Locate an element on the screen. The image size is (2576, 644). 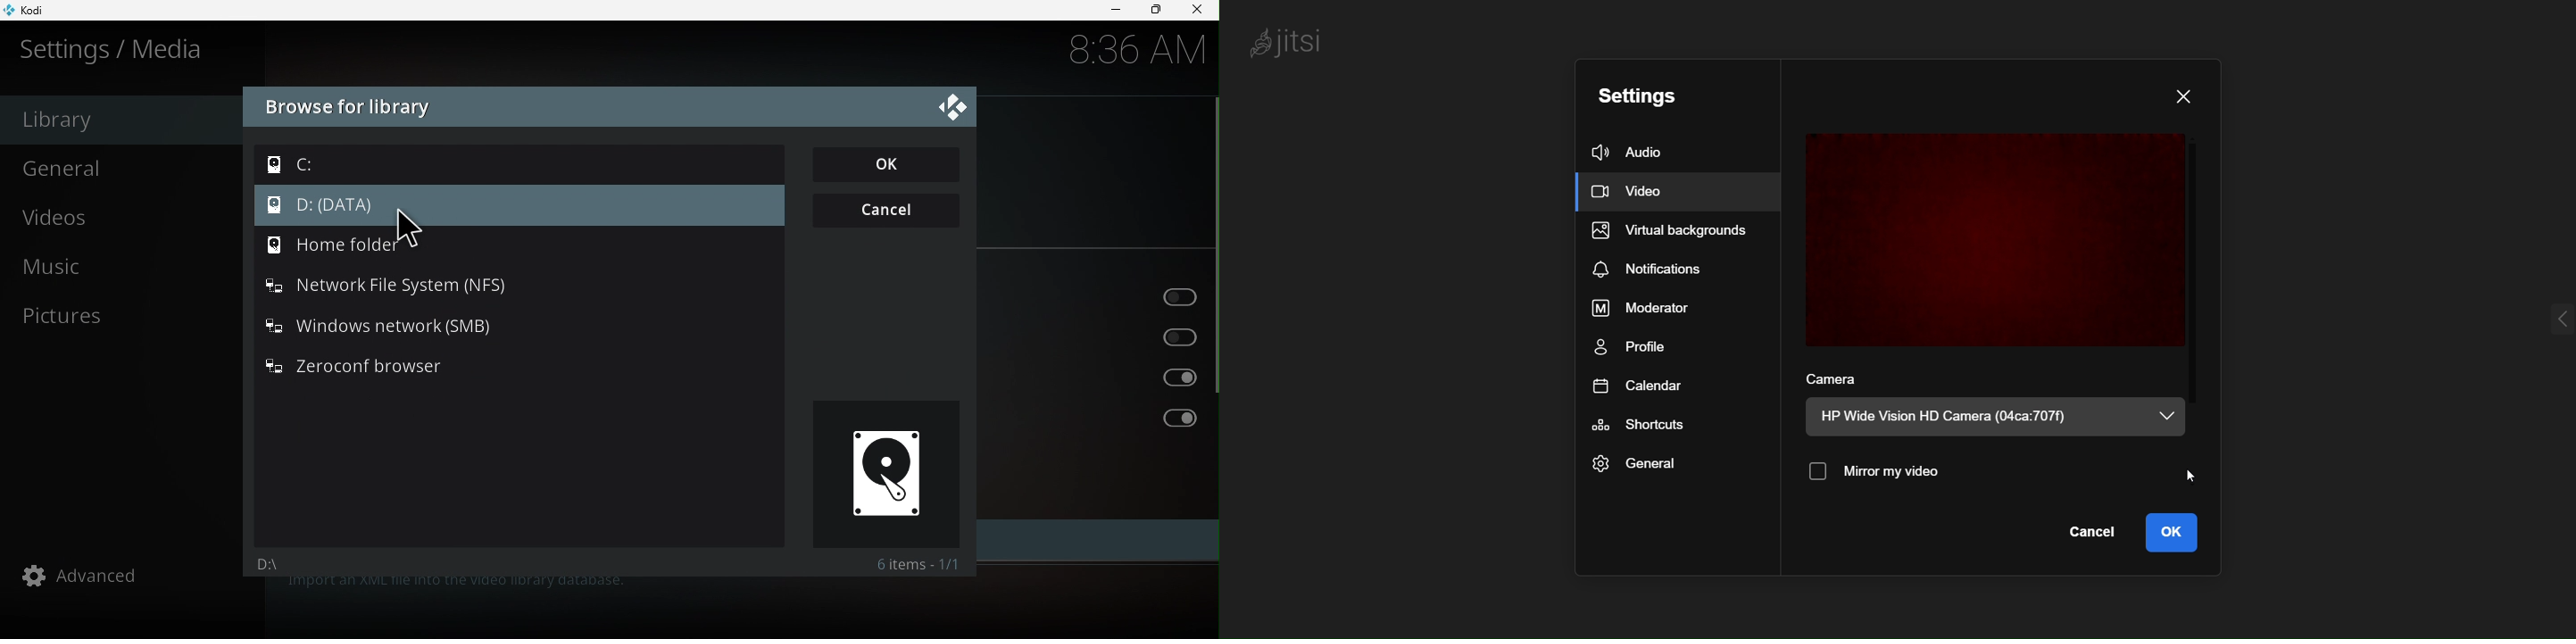
8:36 AM is located at coordinates (1131, 51).